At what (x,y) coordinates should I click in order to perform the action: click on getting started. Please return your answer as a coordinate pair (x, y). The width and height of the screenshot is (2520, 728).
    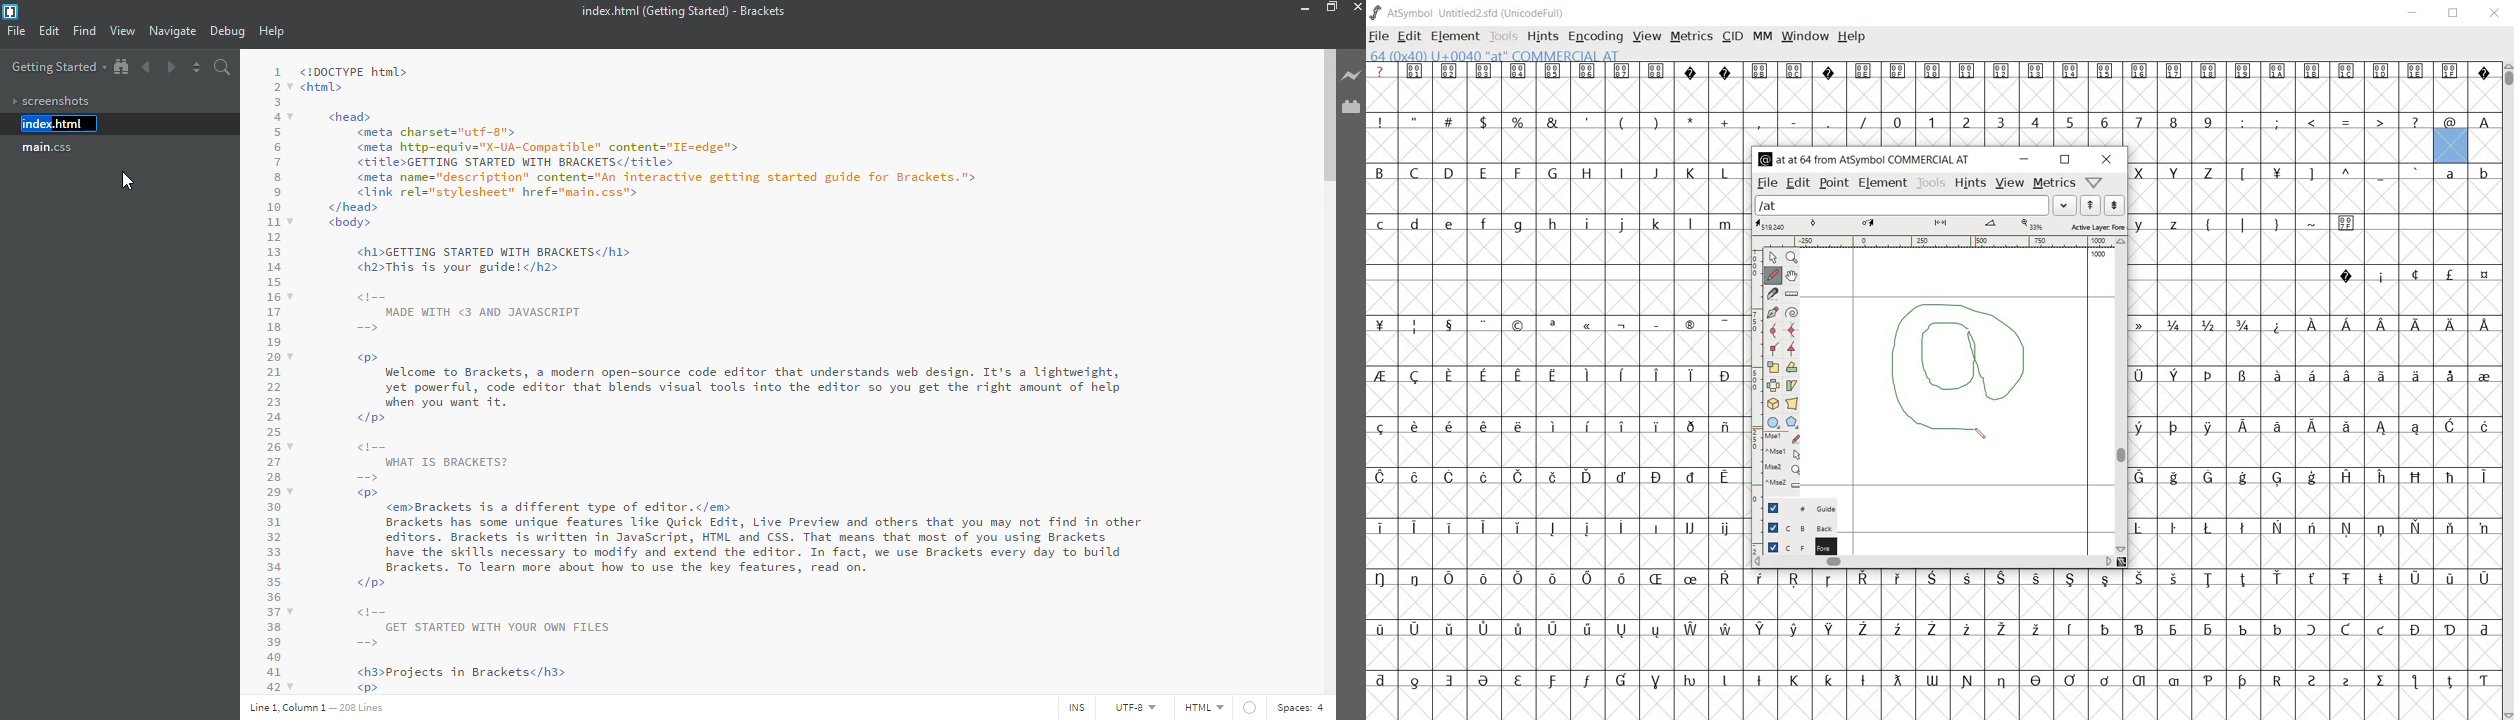
    Looking at the image, I should click on (57, 68).